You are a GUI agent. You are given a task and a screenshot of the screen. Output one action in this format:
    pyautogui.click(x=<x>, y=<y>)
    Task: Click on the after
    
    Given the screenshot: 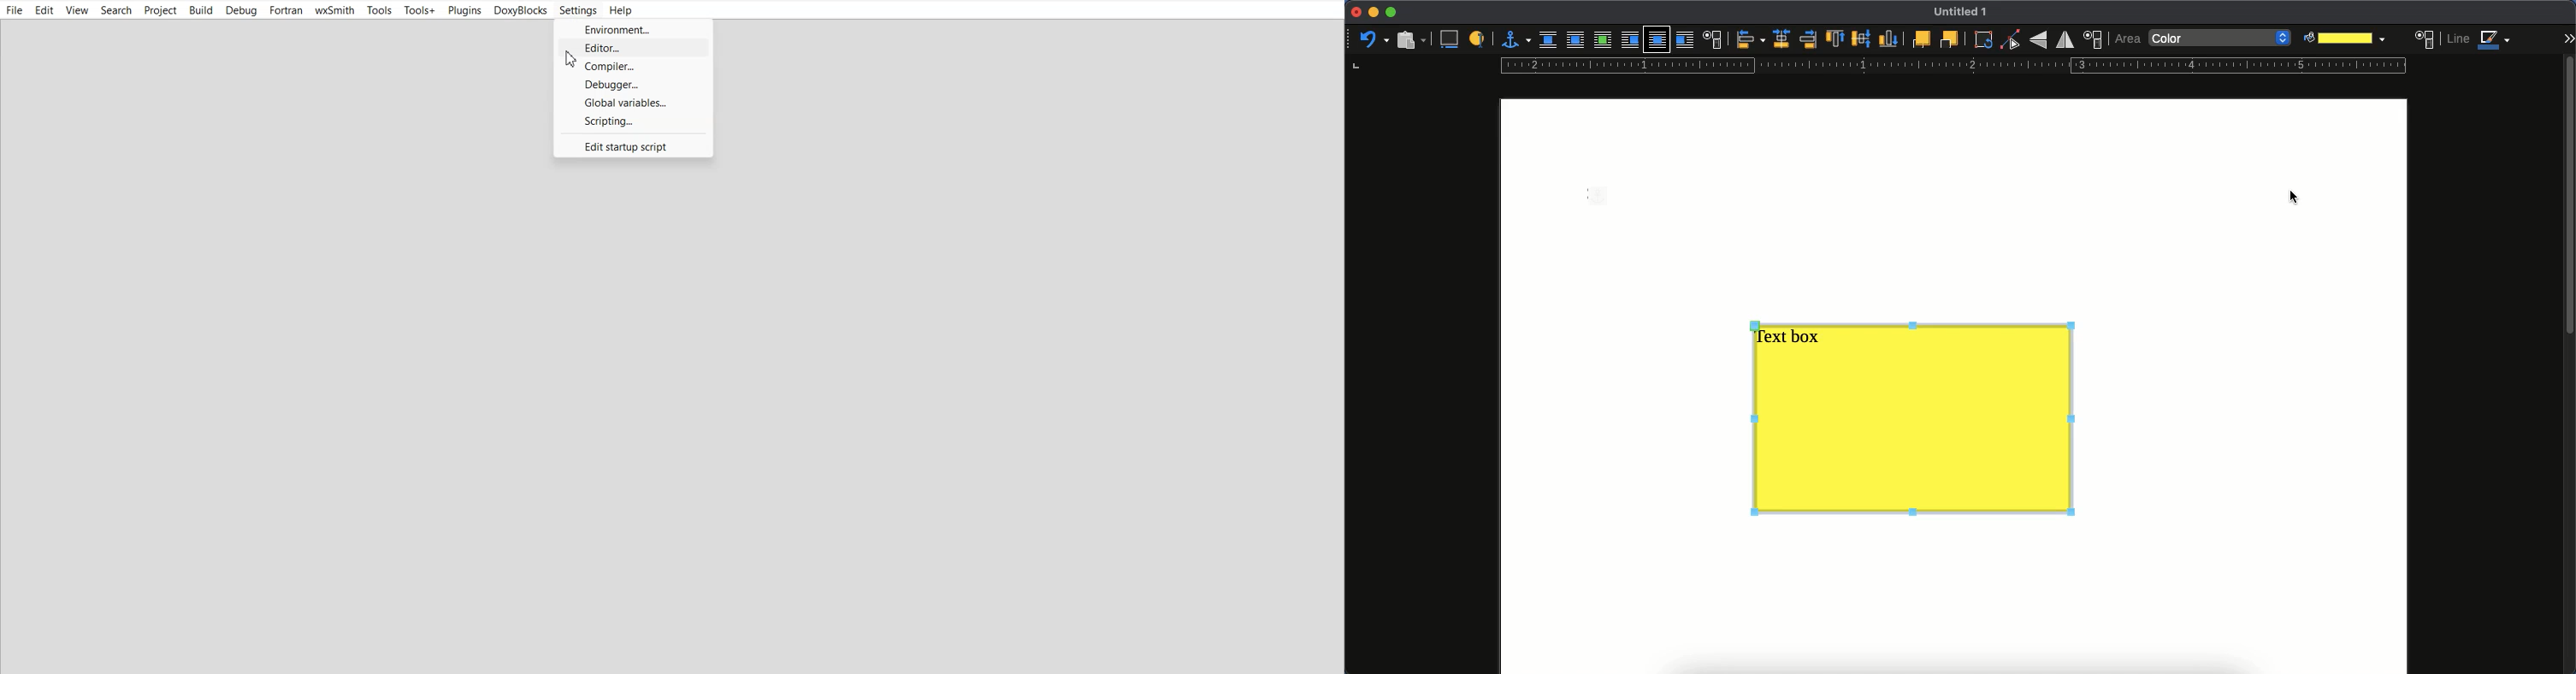 What is the action you would take?
    pyautogui.click(x=1687, y=42)
    